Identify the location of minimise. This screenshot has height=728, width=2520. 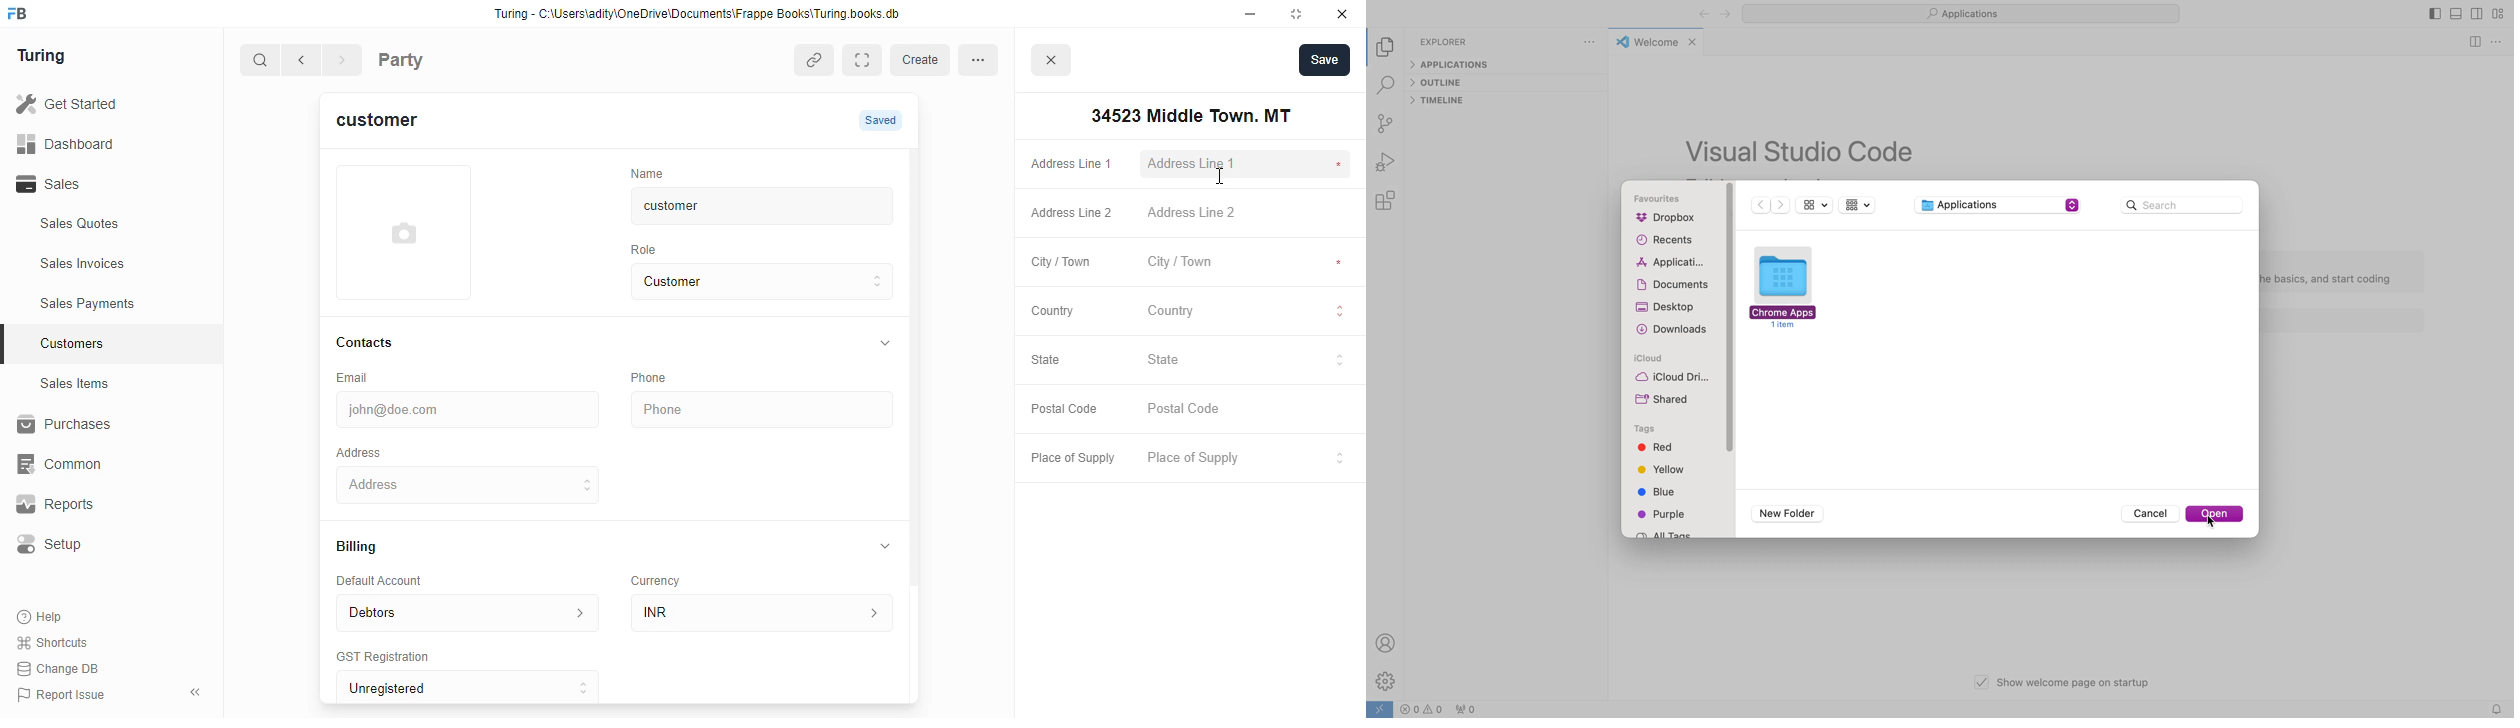
(1251, 14).